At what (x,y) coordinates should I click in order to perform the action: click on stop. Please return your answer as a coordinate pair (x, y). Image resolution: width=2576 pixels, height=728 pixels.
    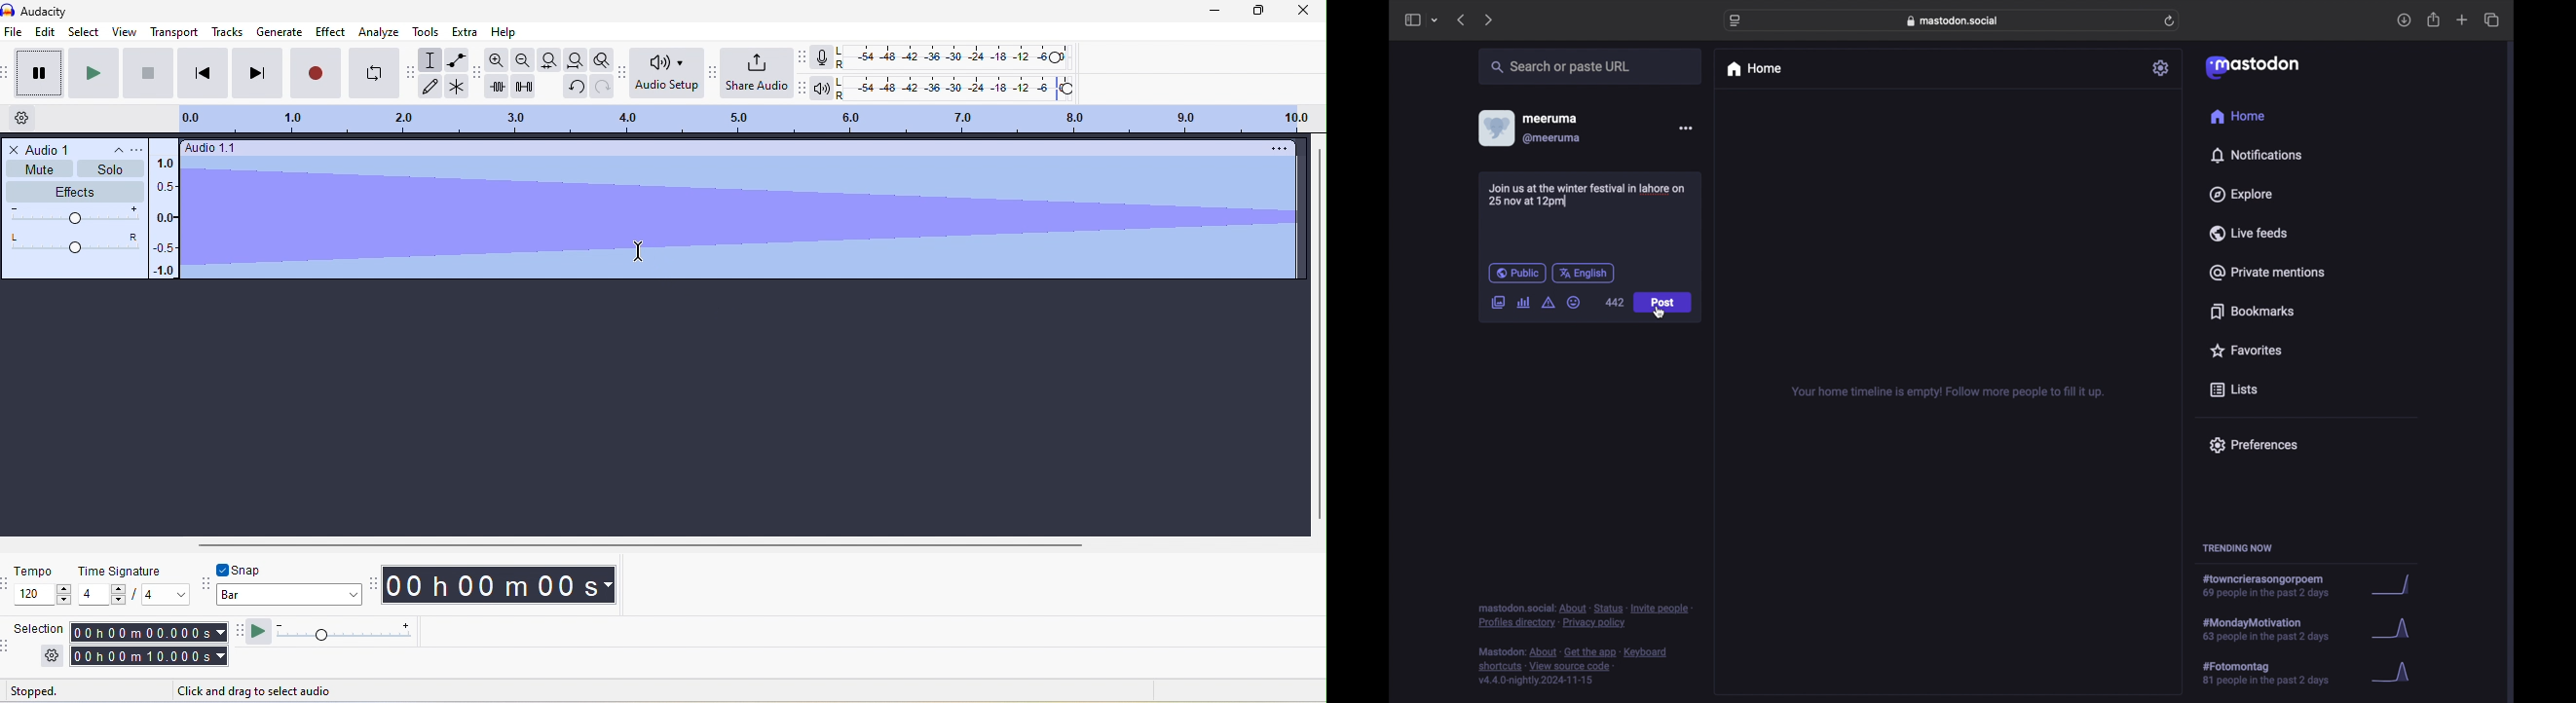
    Looking at the image, I should click on (149, 74).